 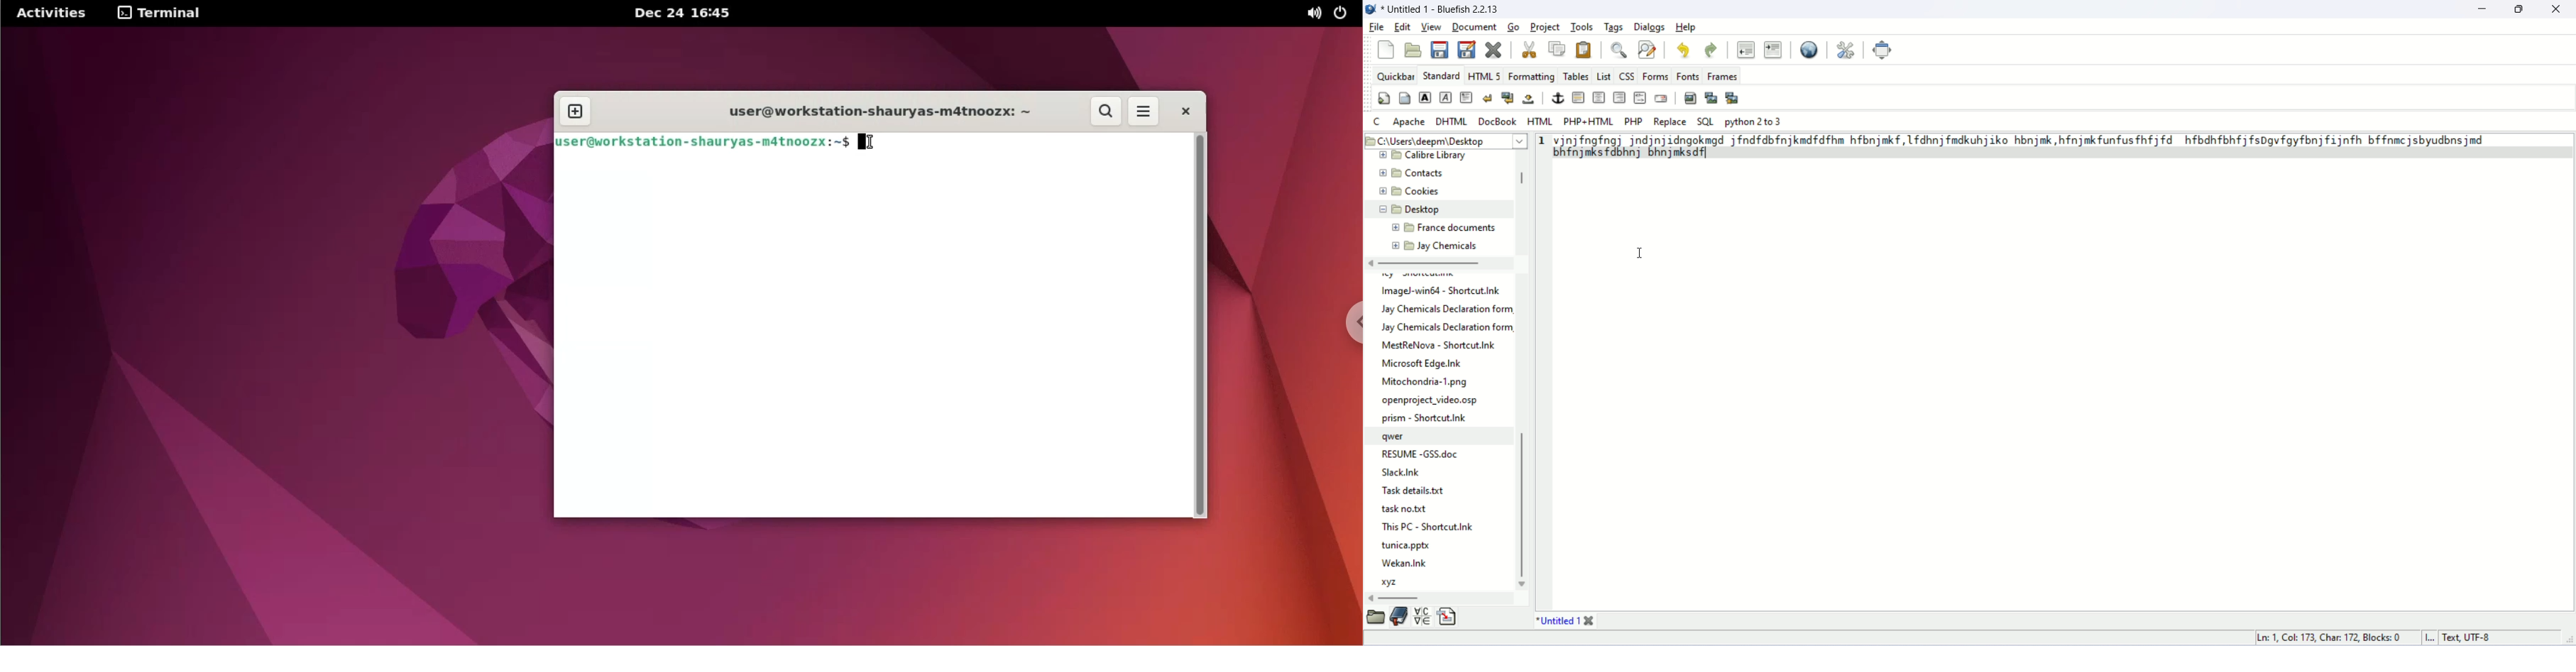 I want to click on tags, so click(x=1614, y=27).